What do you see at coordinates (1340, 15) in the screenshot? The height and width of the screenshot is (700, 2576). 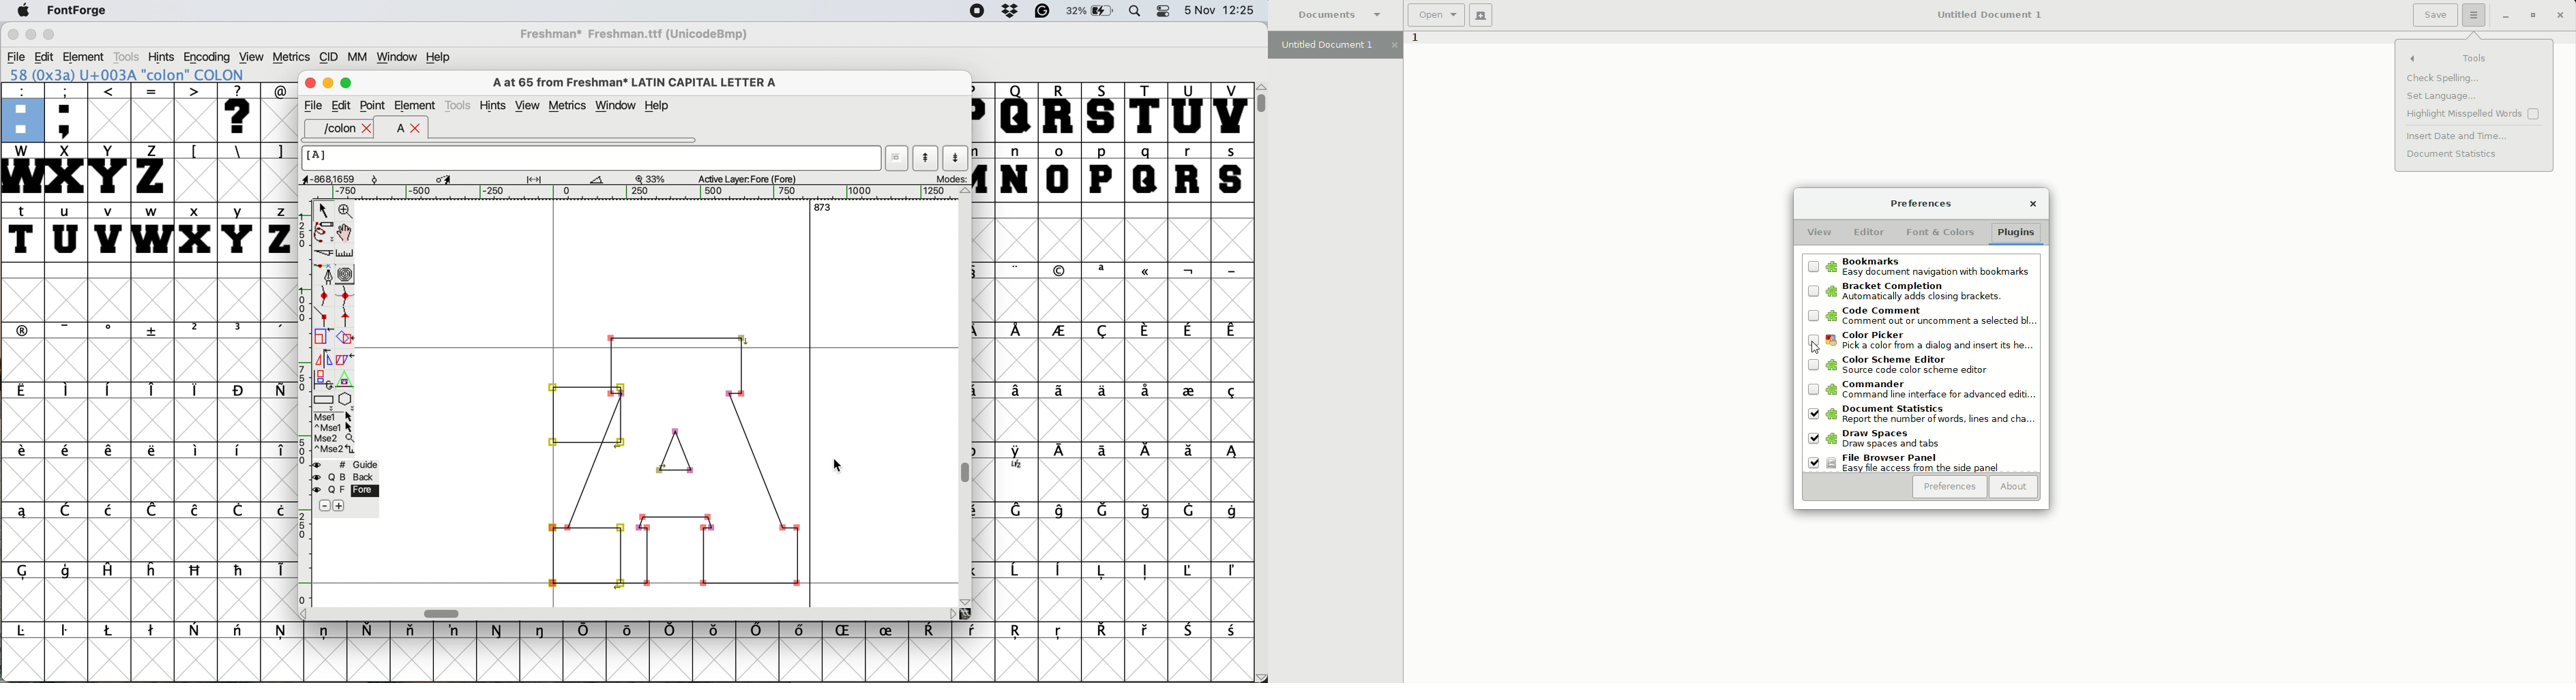 I see `Documents` at bounding box center [1340, 15].